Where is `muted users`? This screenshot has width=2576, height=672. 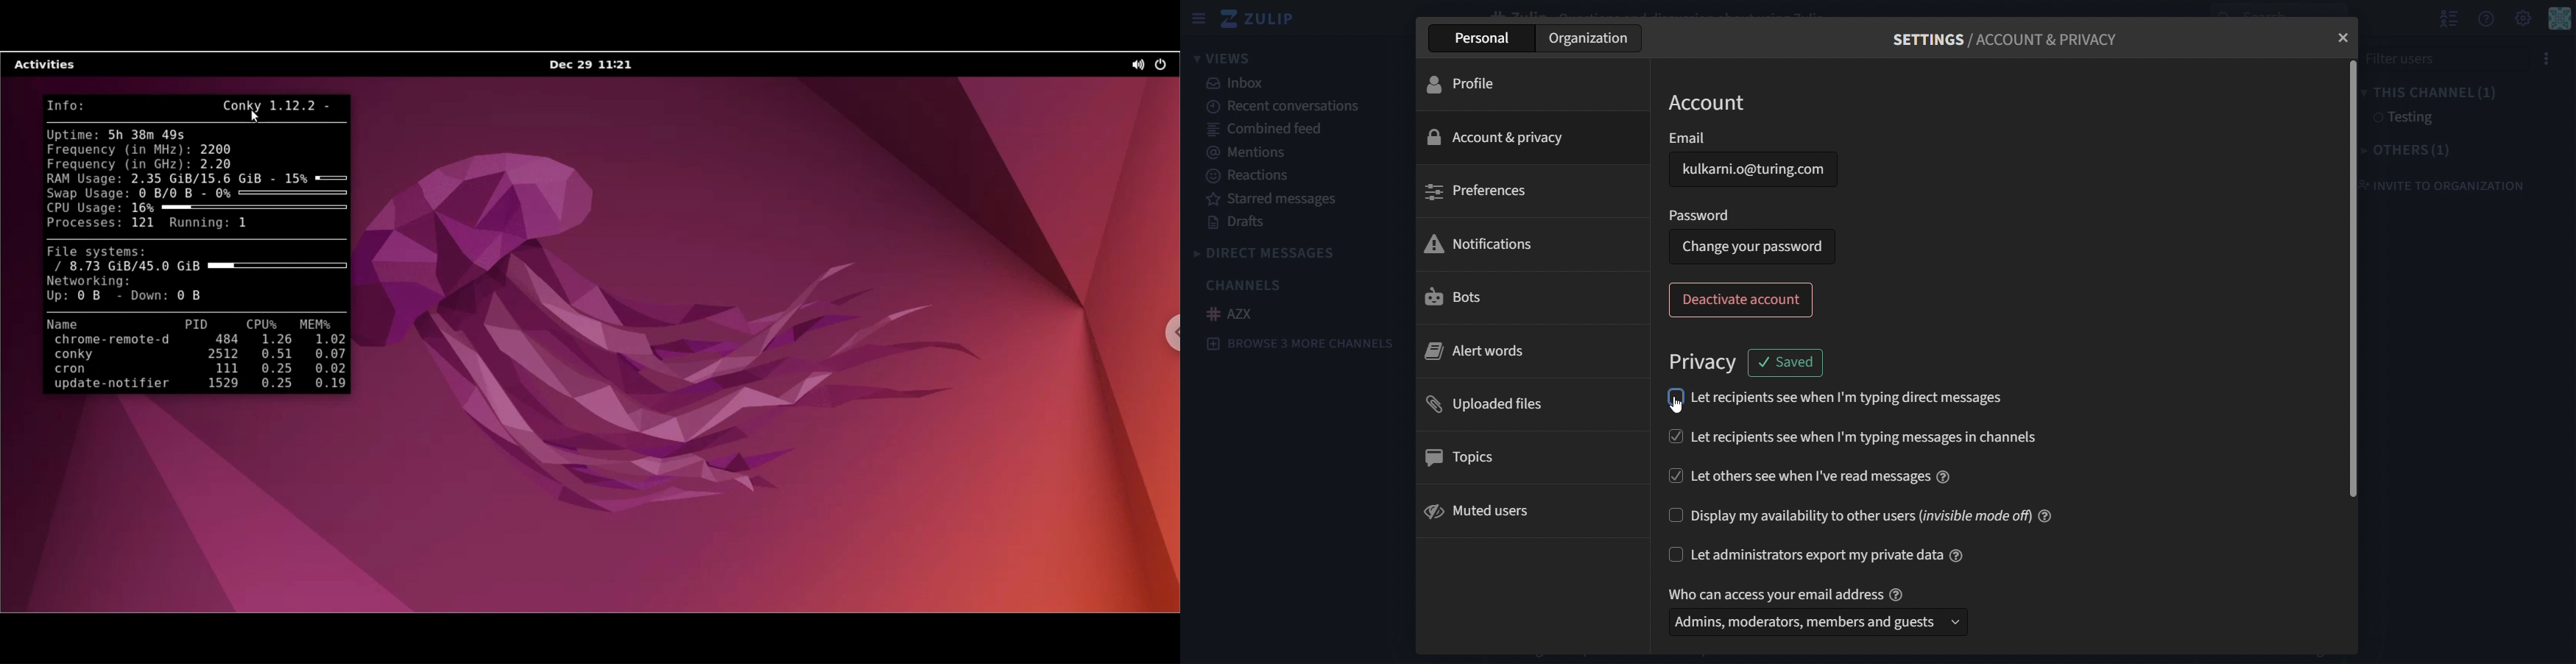 muted users is located at coordinates (1483, 509).